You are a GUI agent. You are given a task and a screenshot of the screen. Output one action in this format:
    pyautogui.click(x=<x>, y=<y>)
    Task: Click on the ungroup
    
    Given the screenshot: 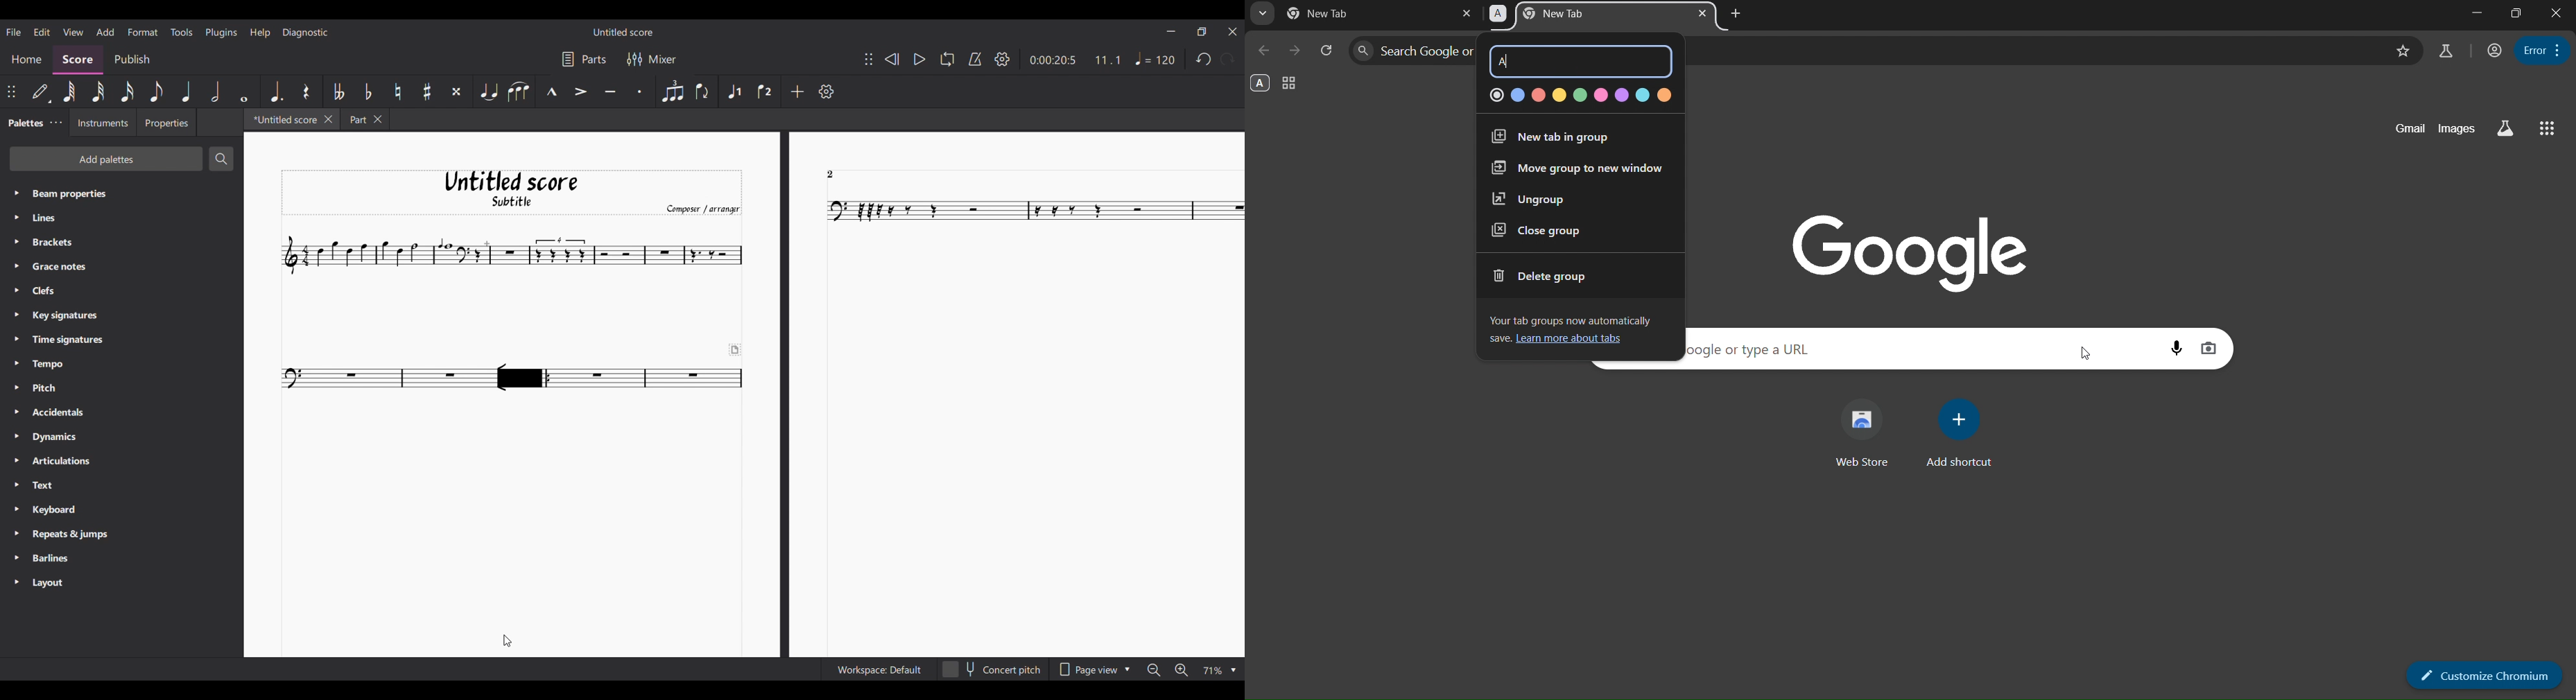 What is the action you would take?
    pyautogui.click(x=1532, y=198)
    